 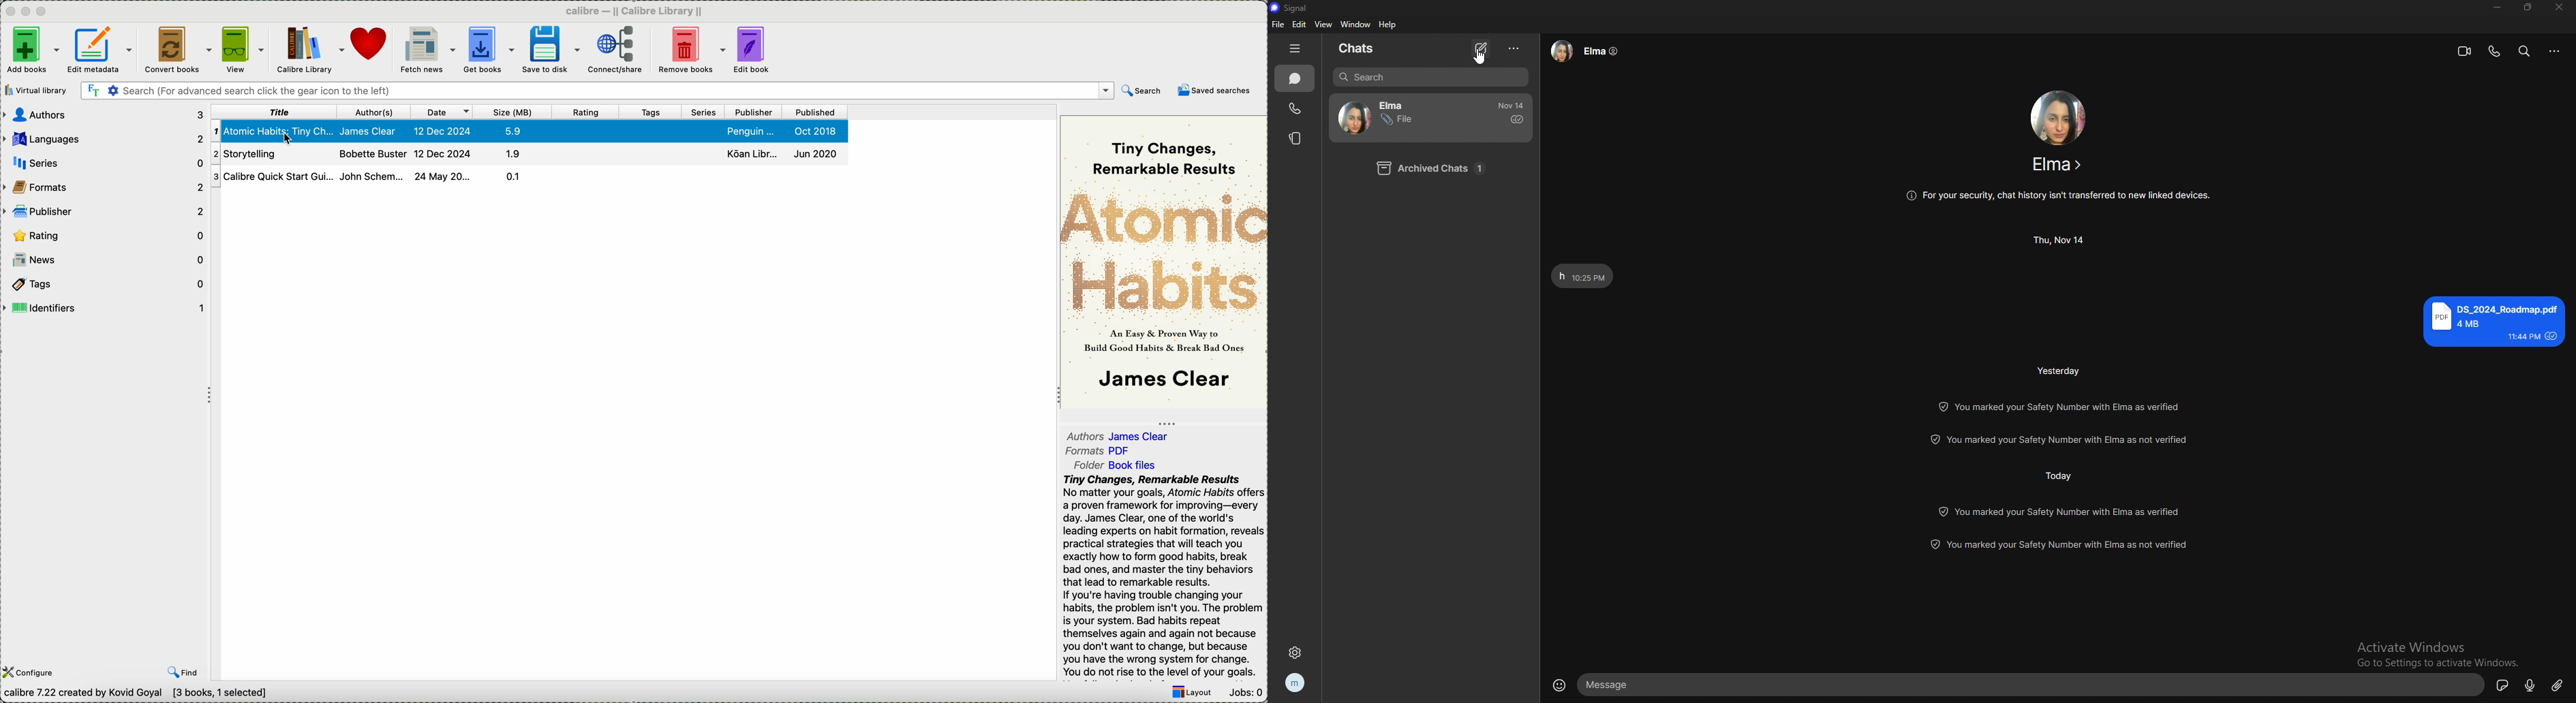 What do you see at coordinates (2057, 196) in the screenshot?
I see `info` at bounding box center [2057, 196].